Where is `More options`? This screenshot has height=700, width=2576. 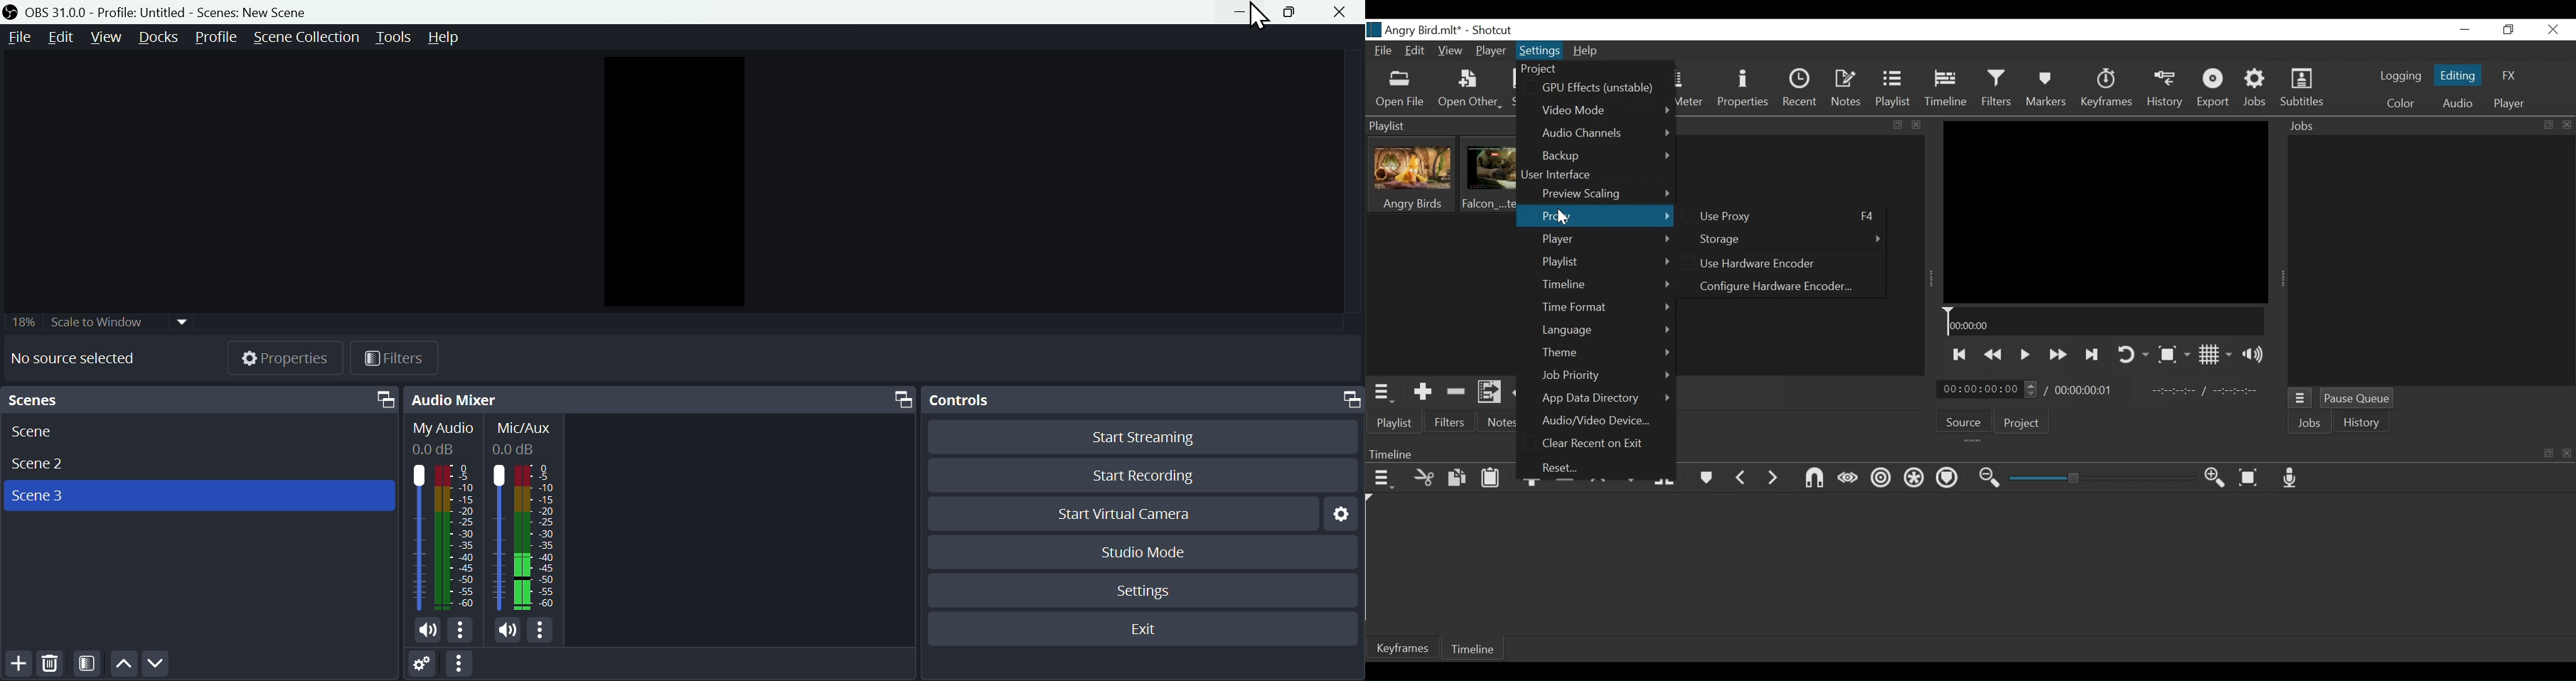 More options is located at coordinates (462, 631).